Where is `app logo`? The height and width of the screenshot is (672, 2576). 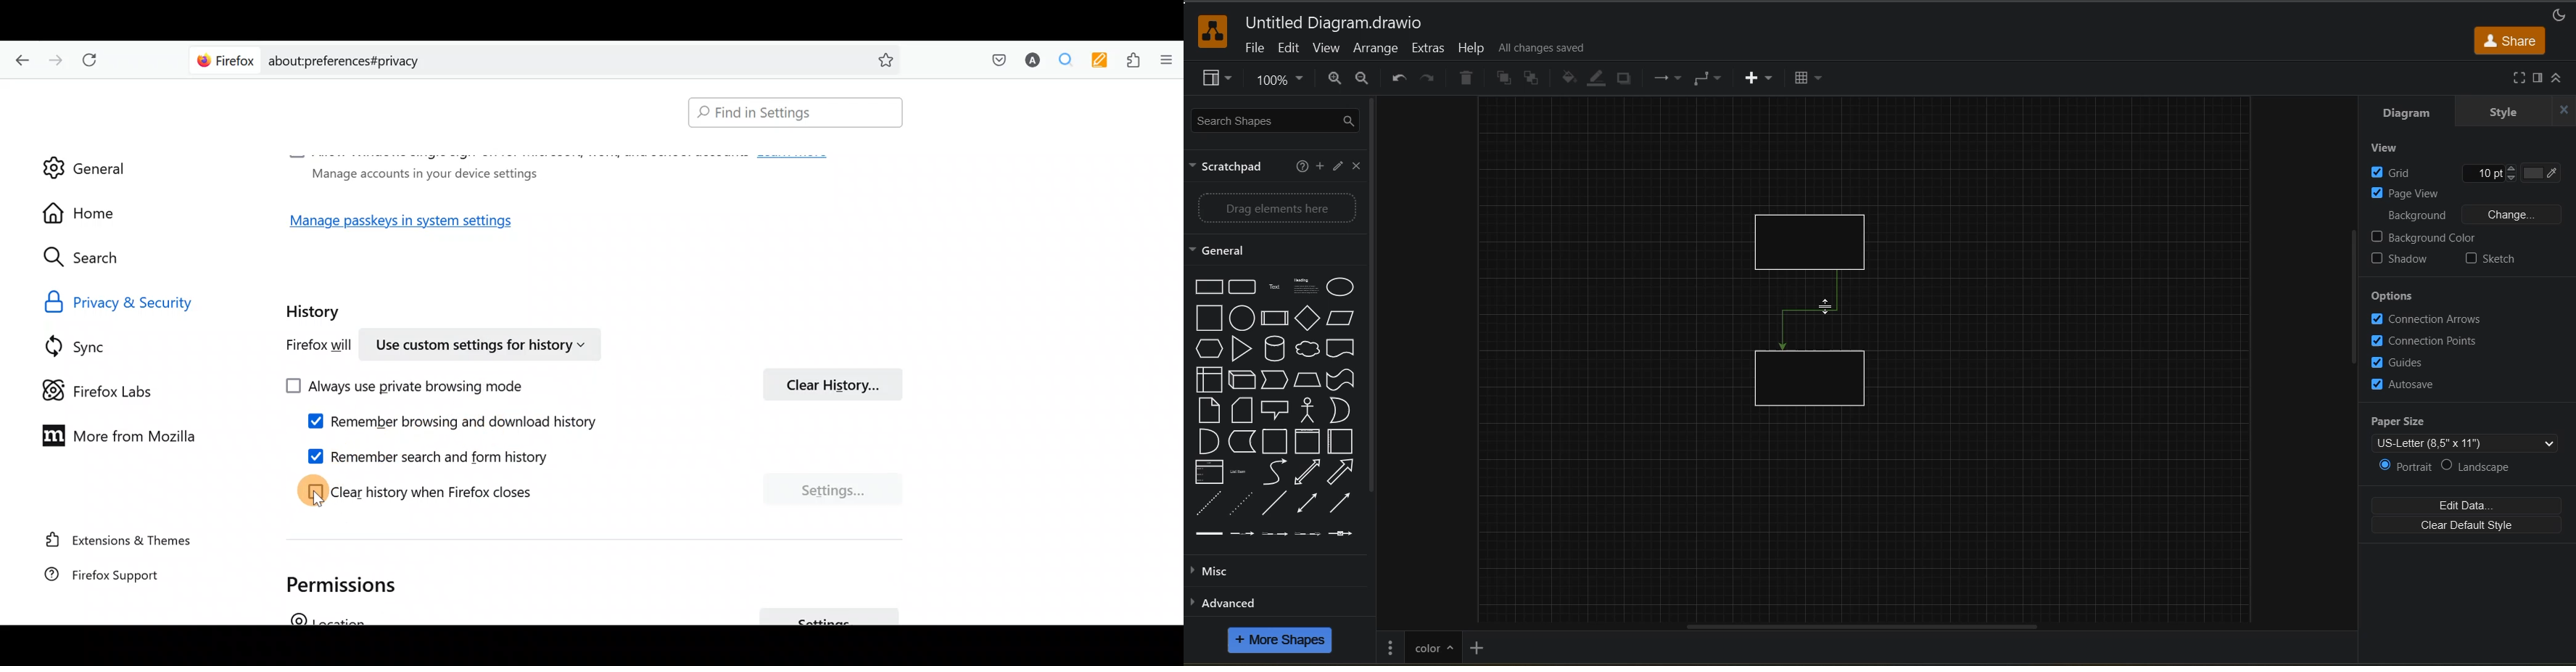
app logo is located at coordinates (1205, 30).